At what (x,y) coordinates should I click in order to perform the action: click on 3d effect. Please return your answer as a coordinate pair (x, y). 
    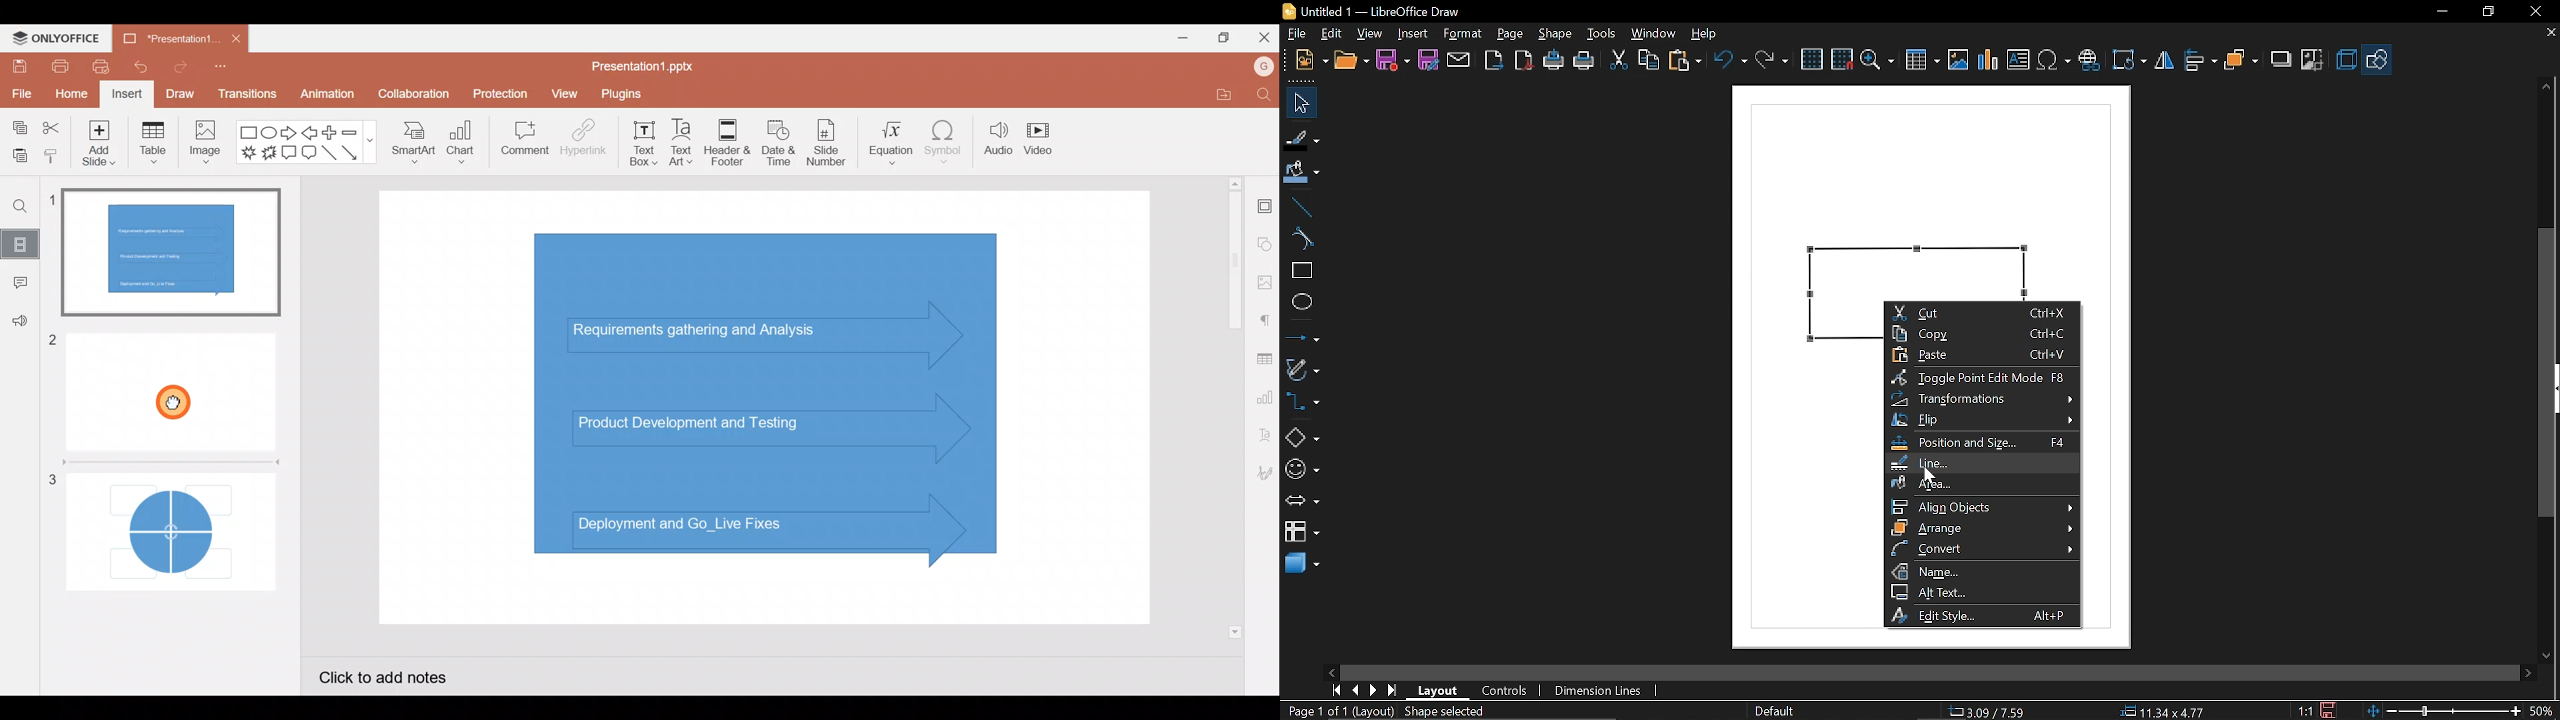
    Looking at the image, I should click on (2346, 60).